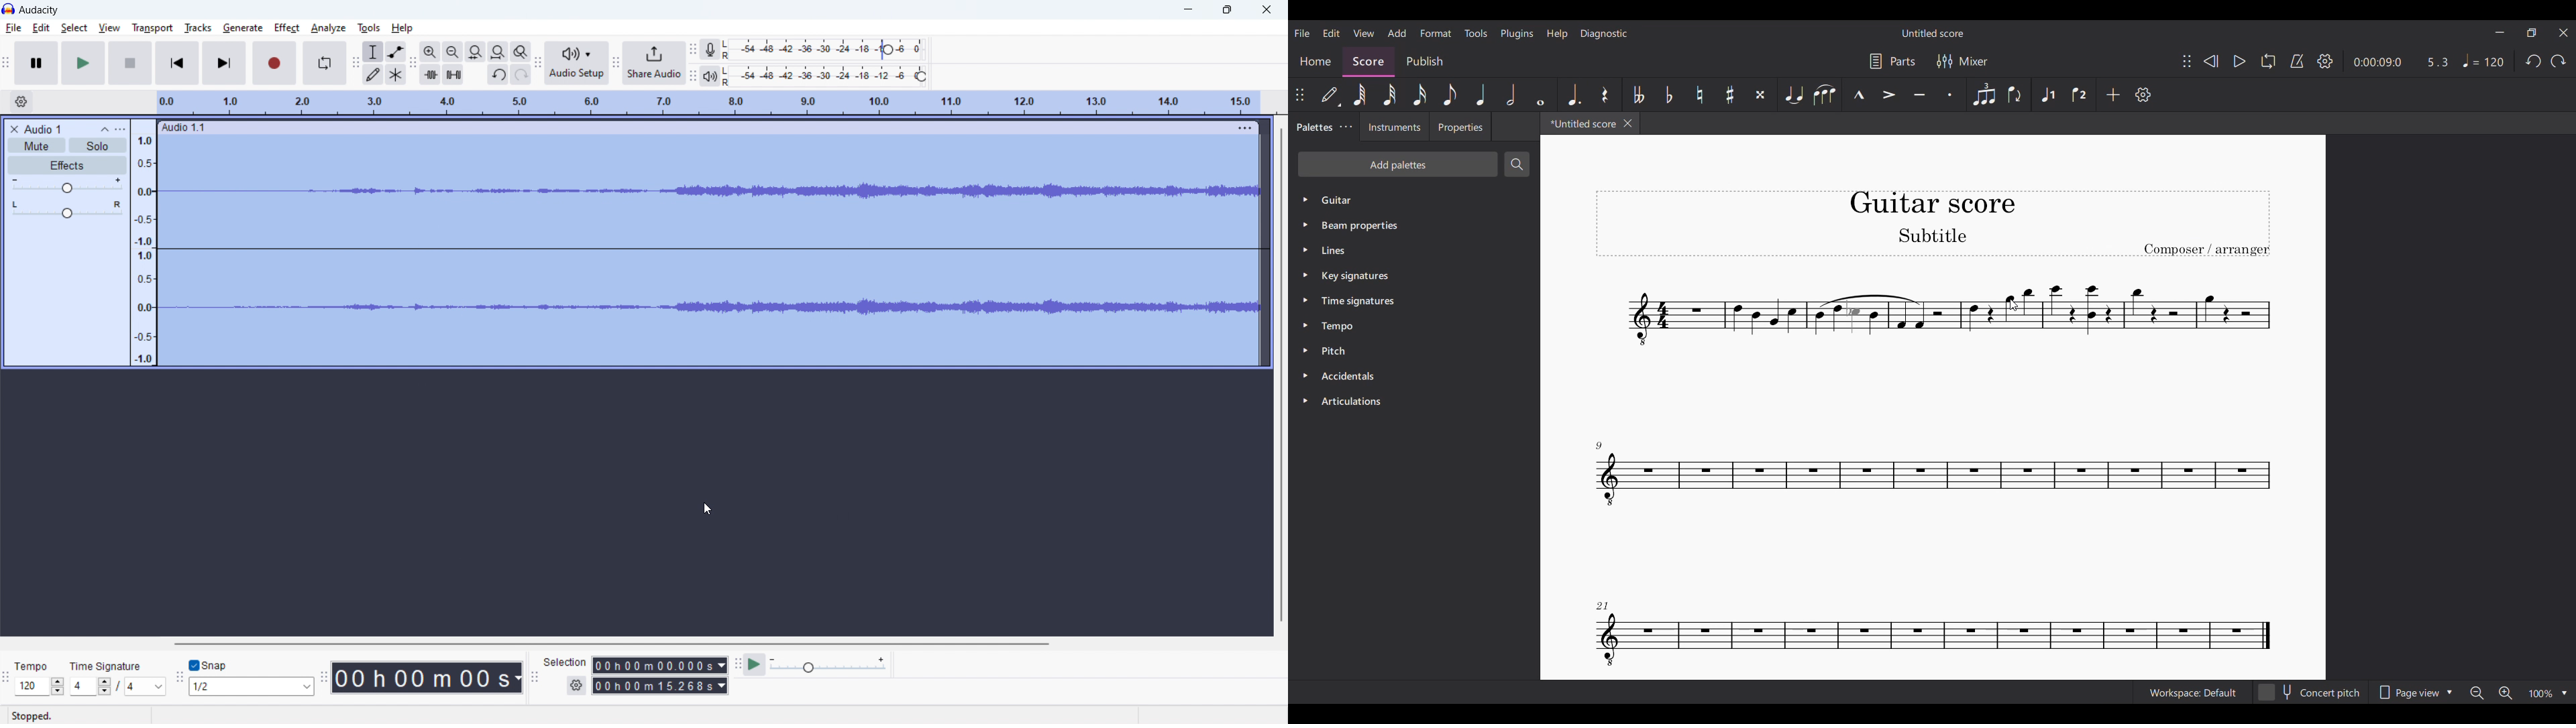  Describe the element at coordinates (1305, 300) in the screenshot. I see `Click to expand time signatures palette` at that location.